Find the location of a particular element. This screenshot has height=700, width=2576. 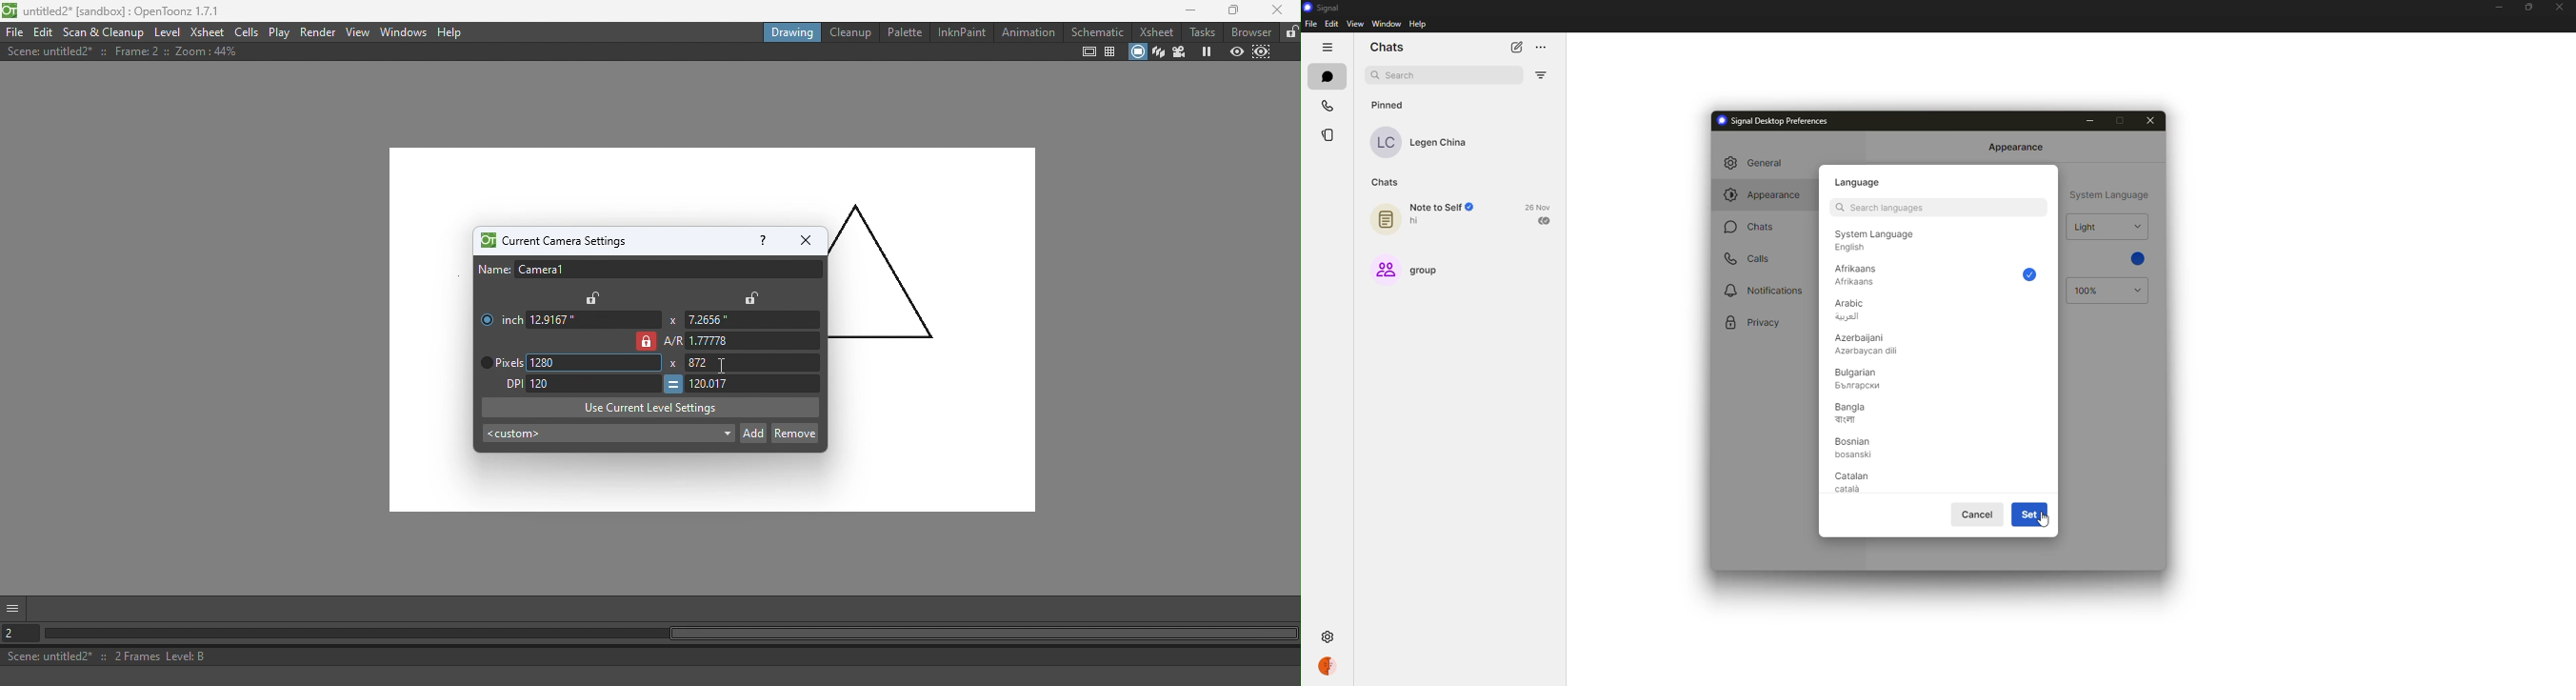

selected is located at coordinates (2031, 275).